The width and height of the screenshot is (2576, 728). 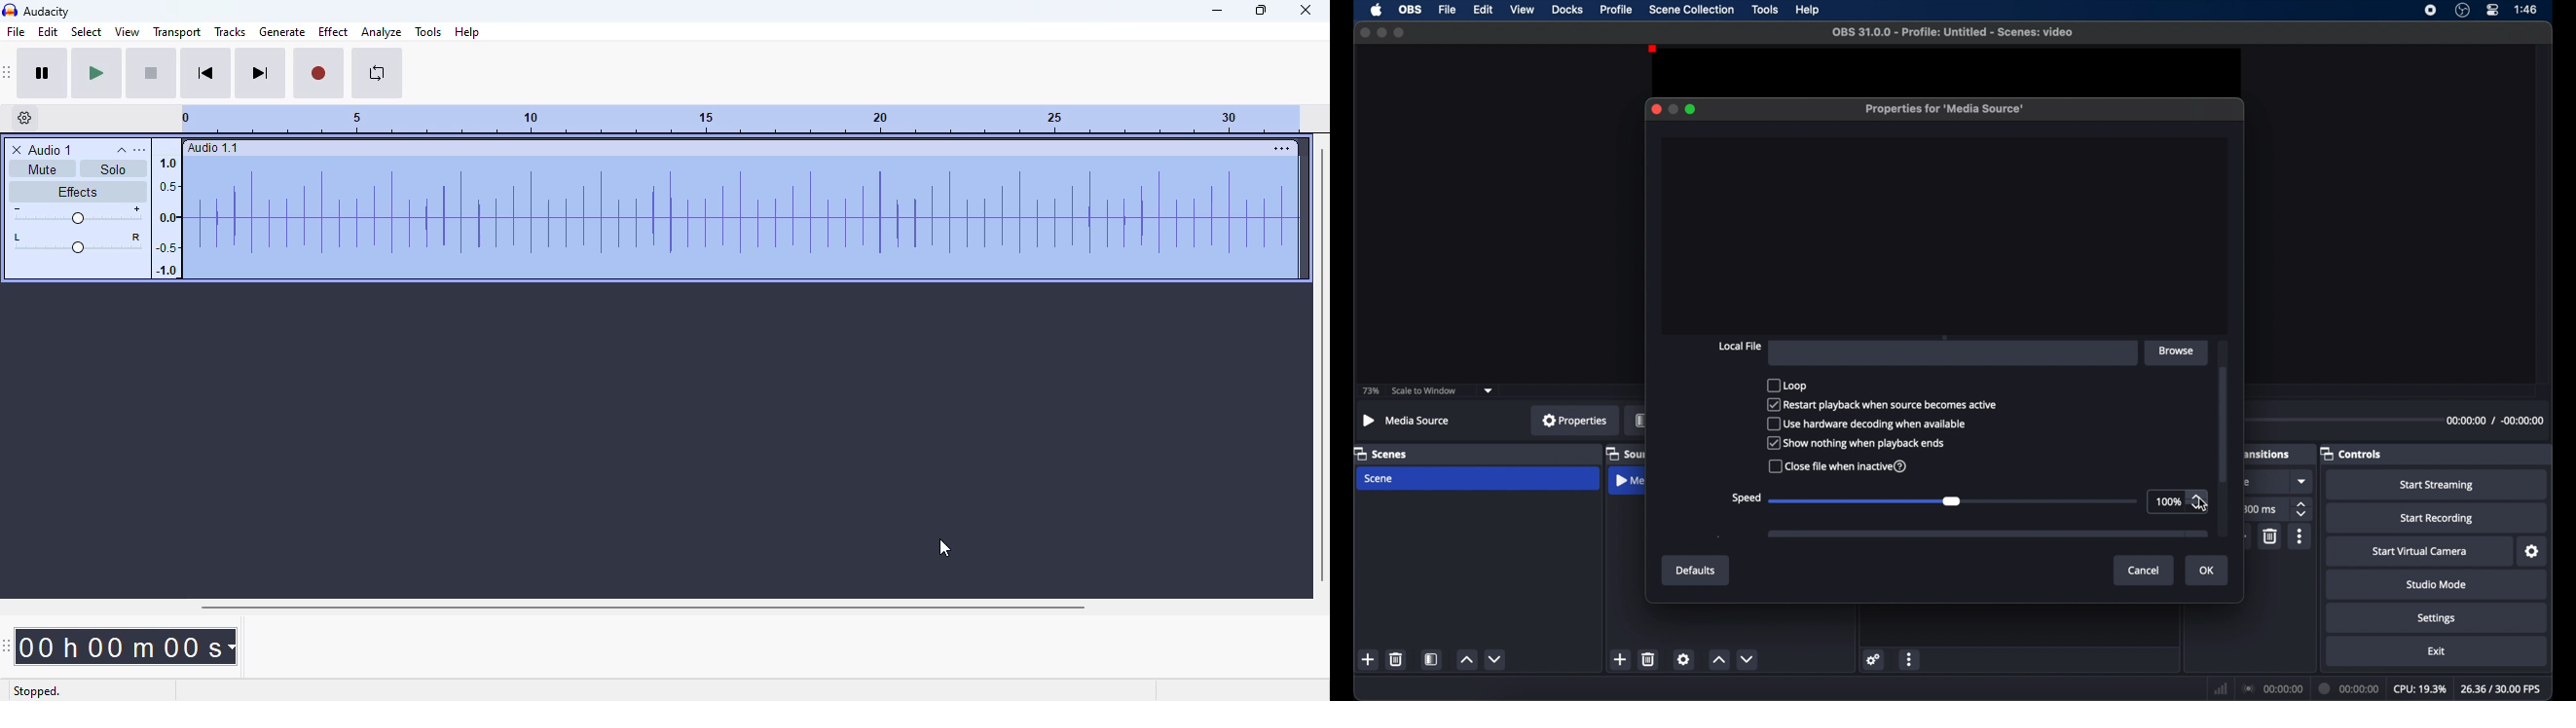 What do you see at coordinates (8, 73) in the screenshot?
I see `audacity transport toolbar` at bounding box center [8, 73].